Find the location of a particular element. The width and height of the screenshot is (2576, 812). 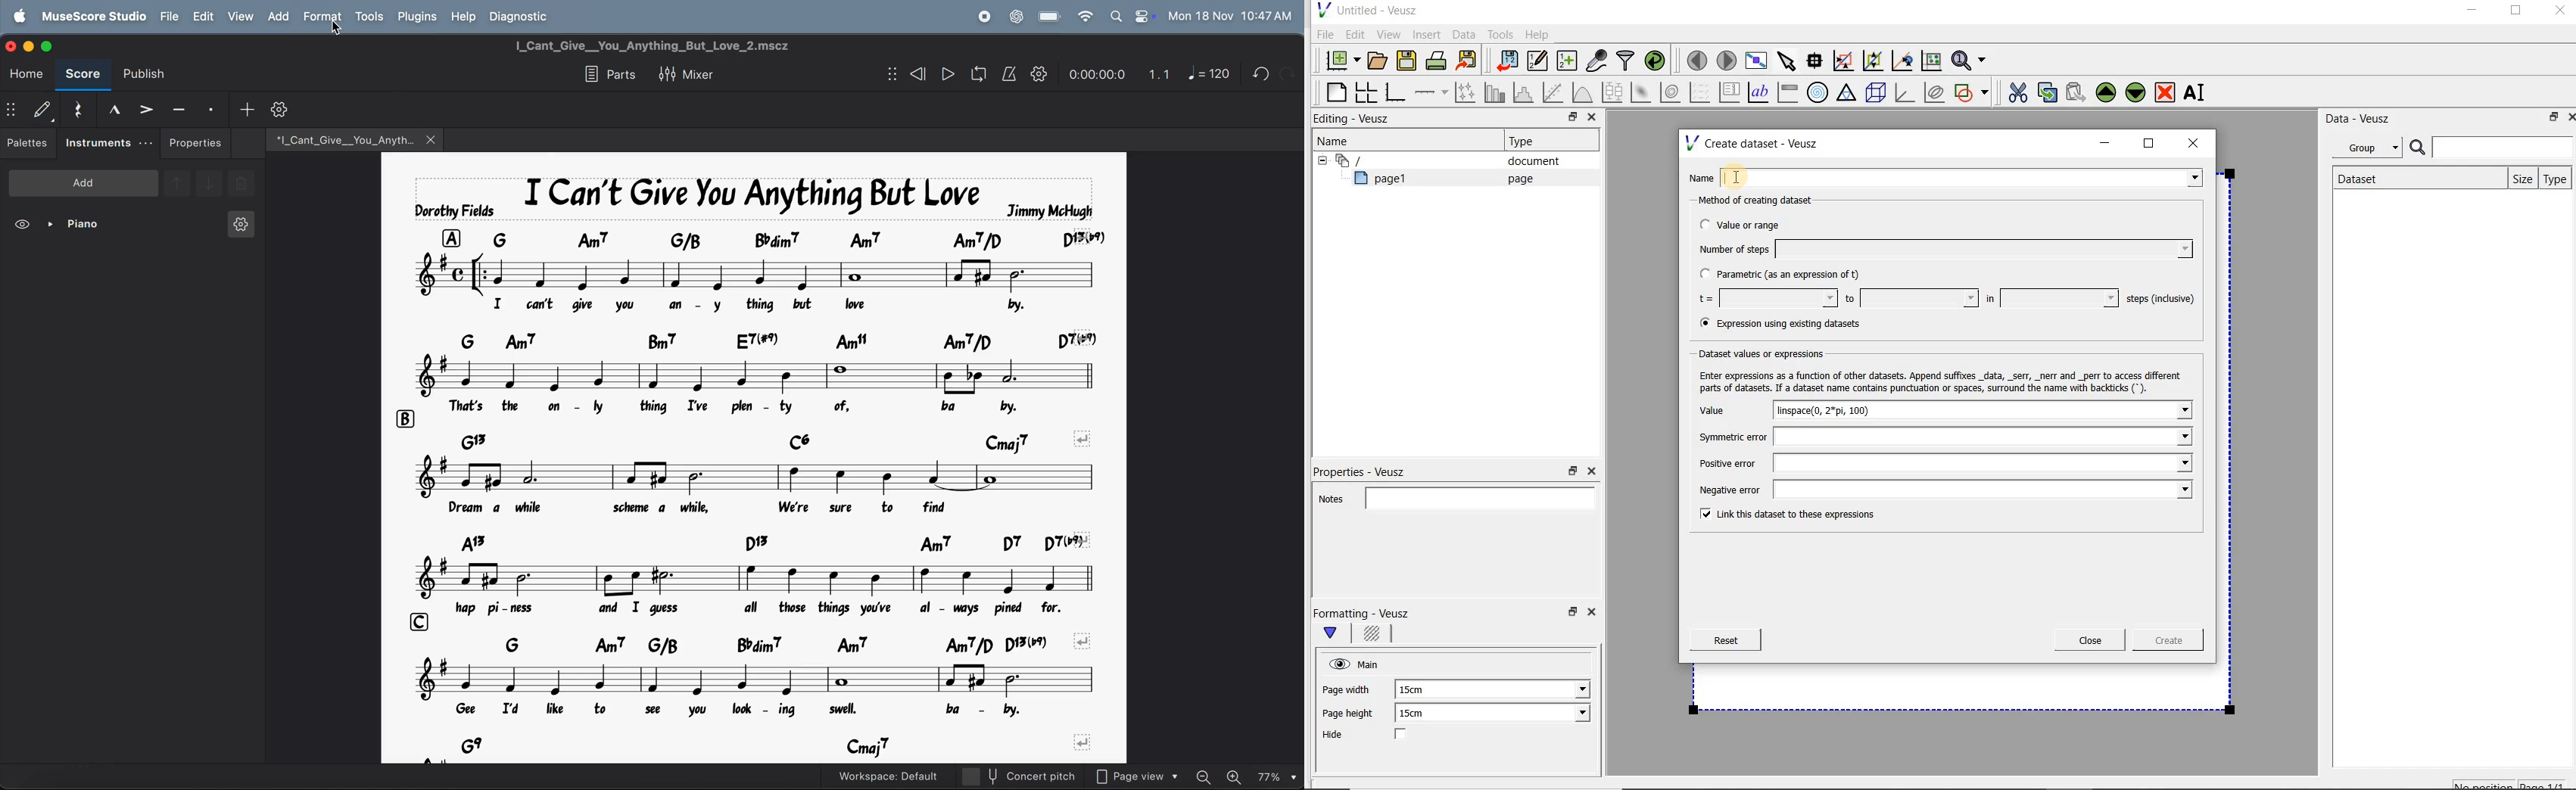

edit  is located at coordinates (202, 16).